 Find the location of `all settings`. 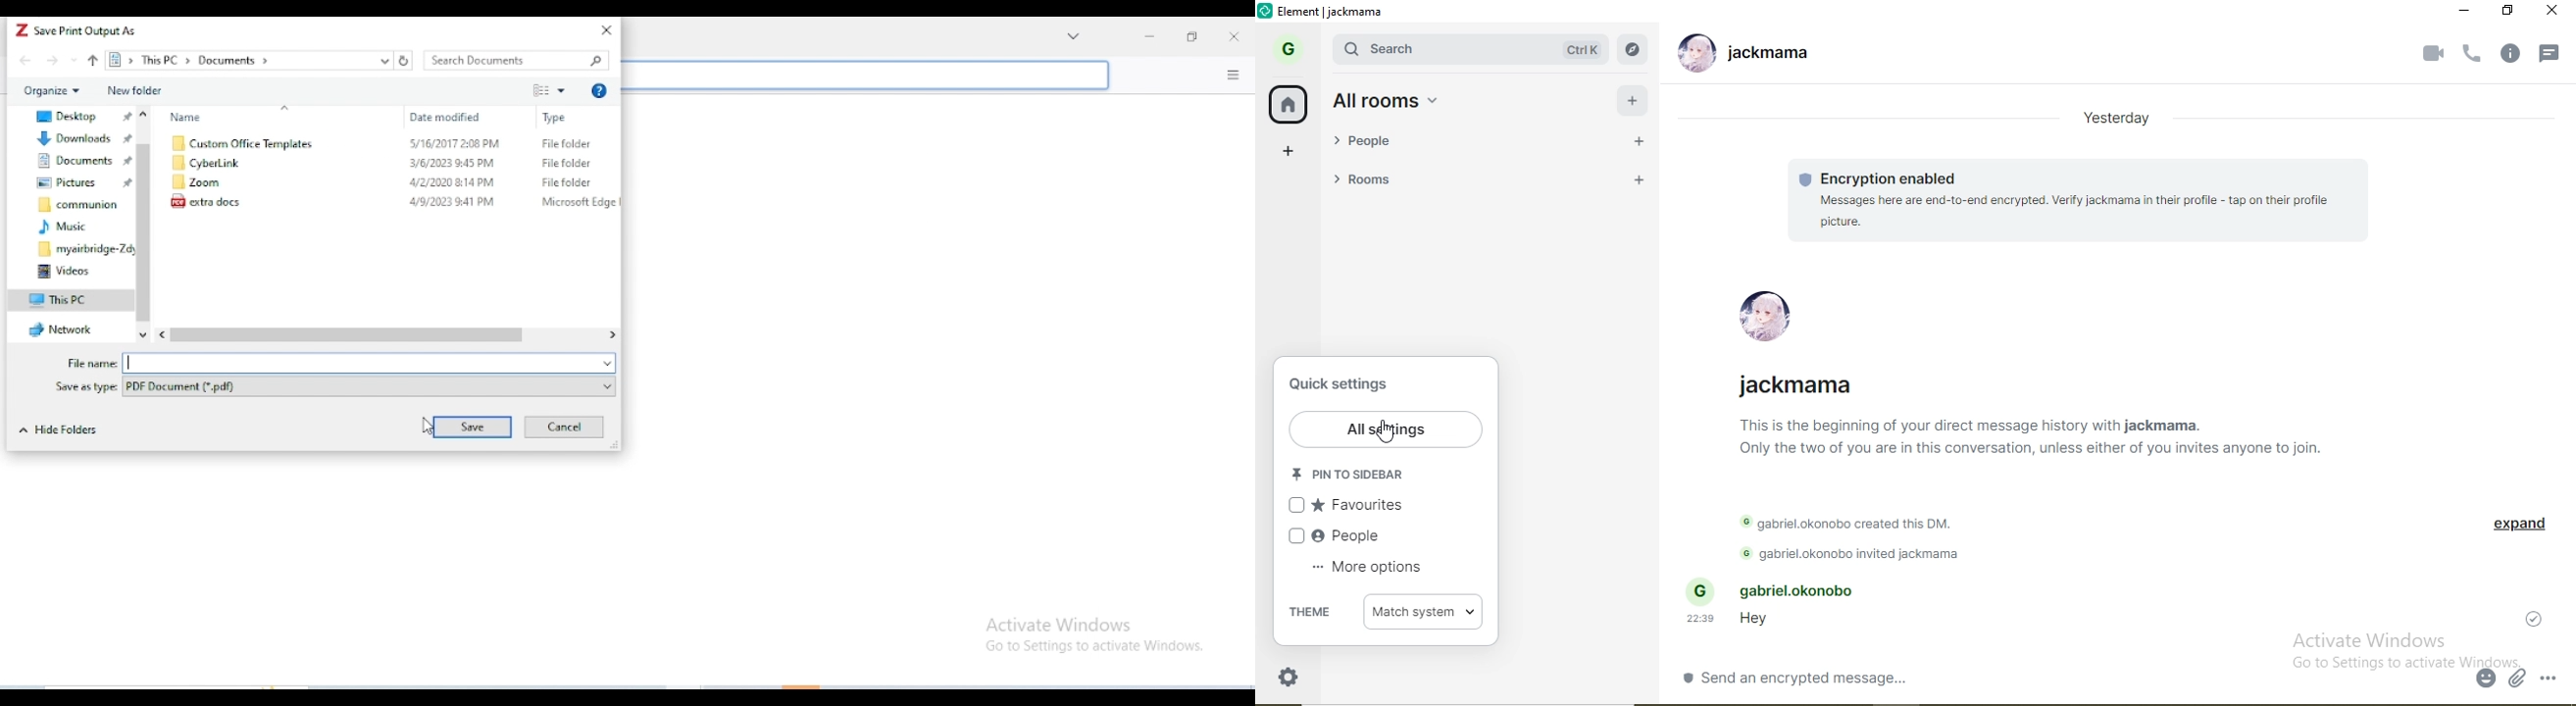

all settings is located at coordinates (1385, 427).